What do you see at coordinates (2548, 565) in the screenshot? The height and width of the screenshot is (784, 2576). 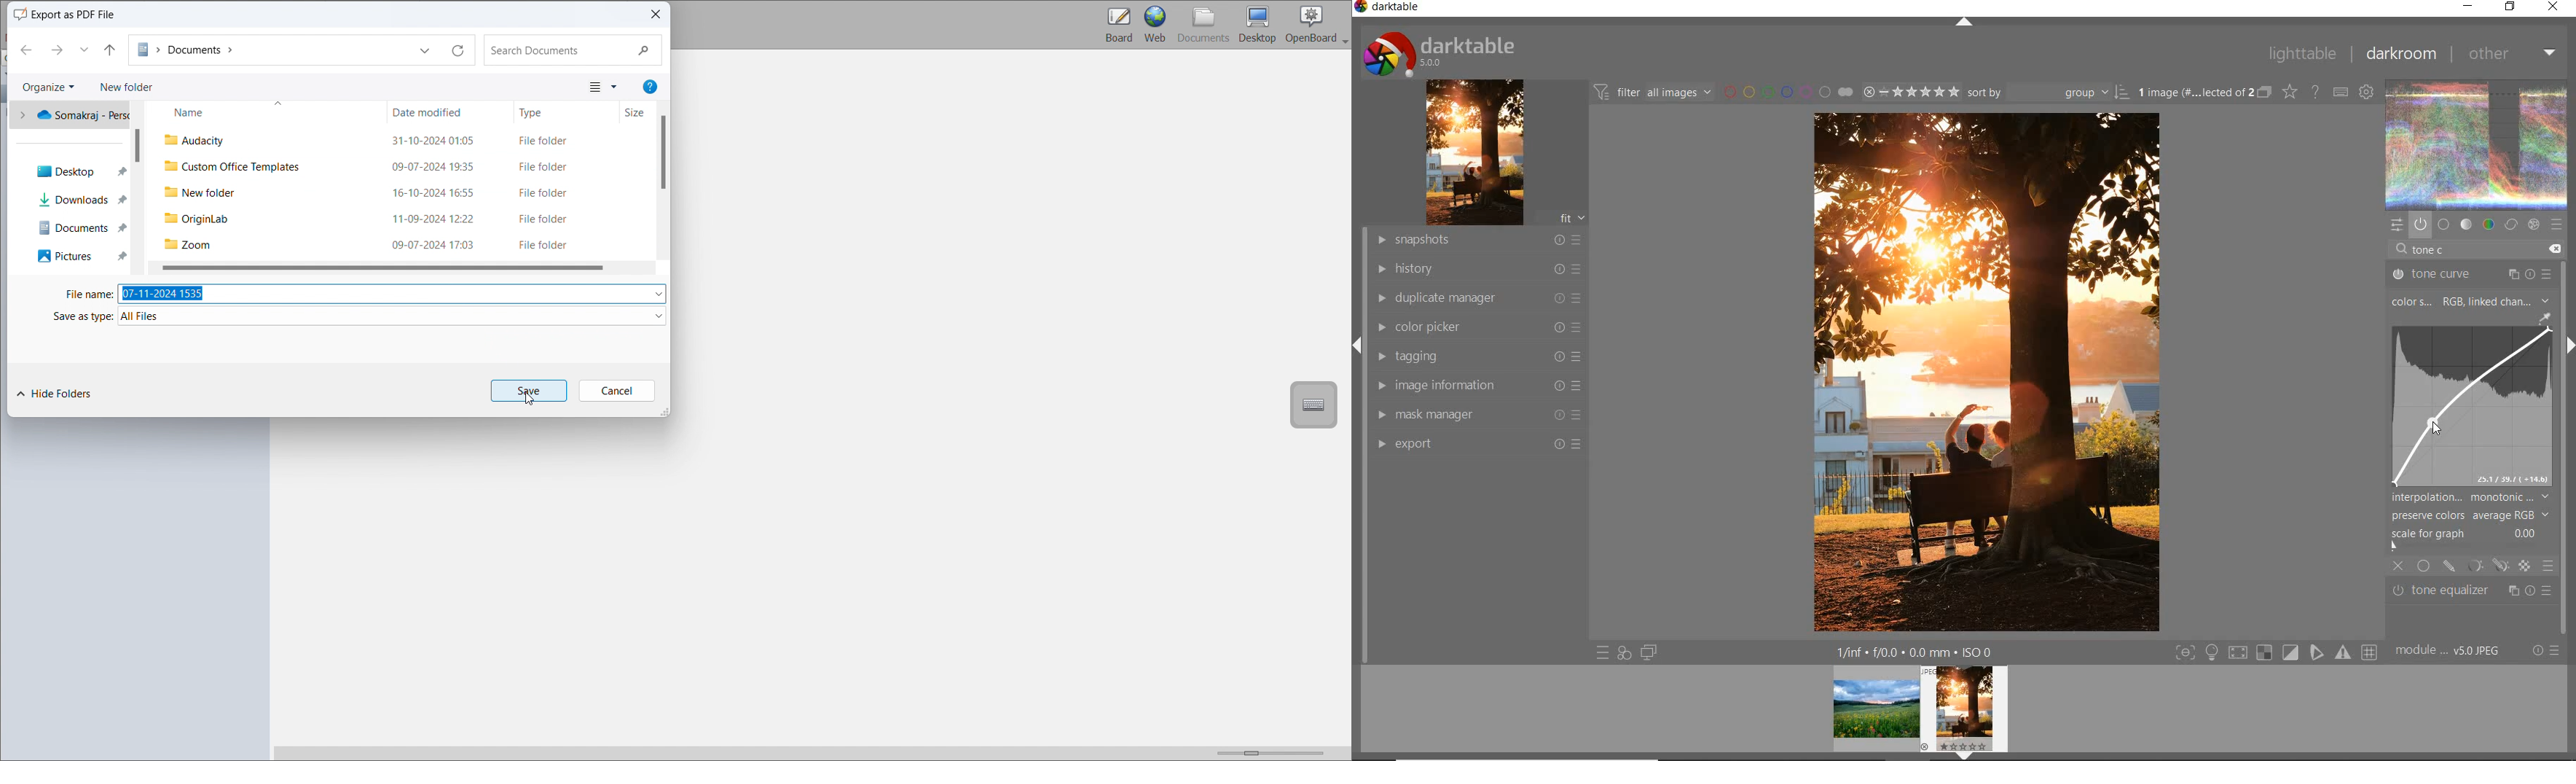 I see `blending options` at bounding box center [2548, 565].